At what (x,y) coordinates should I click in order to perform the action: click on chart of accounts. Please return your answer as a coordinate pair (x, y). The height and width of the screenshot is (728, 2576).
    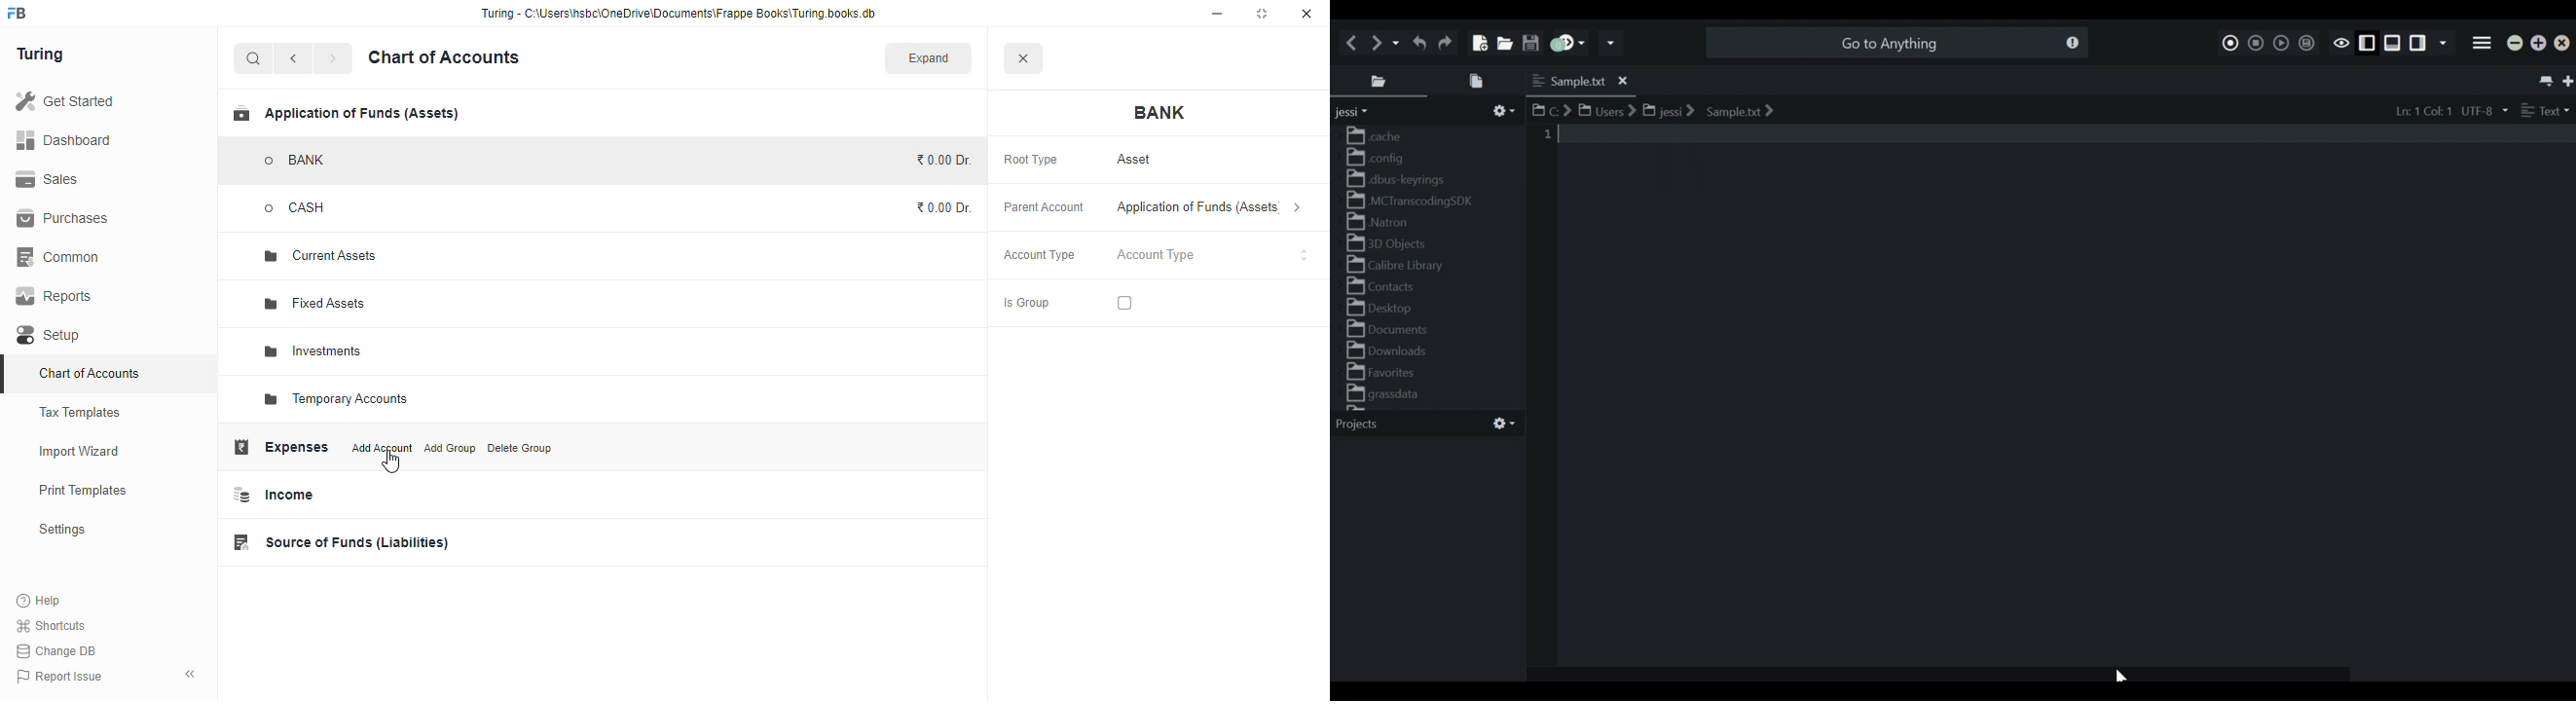
    Looking at the image, I should click on (444, 57).